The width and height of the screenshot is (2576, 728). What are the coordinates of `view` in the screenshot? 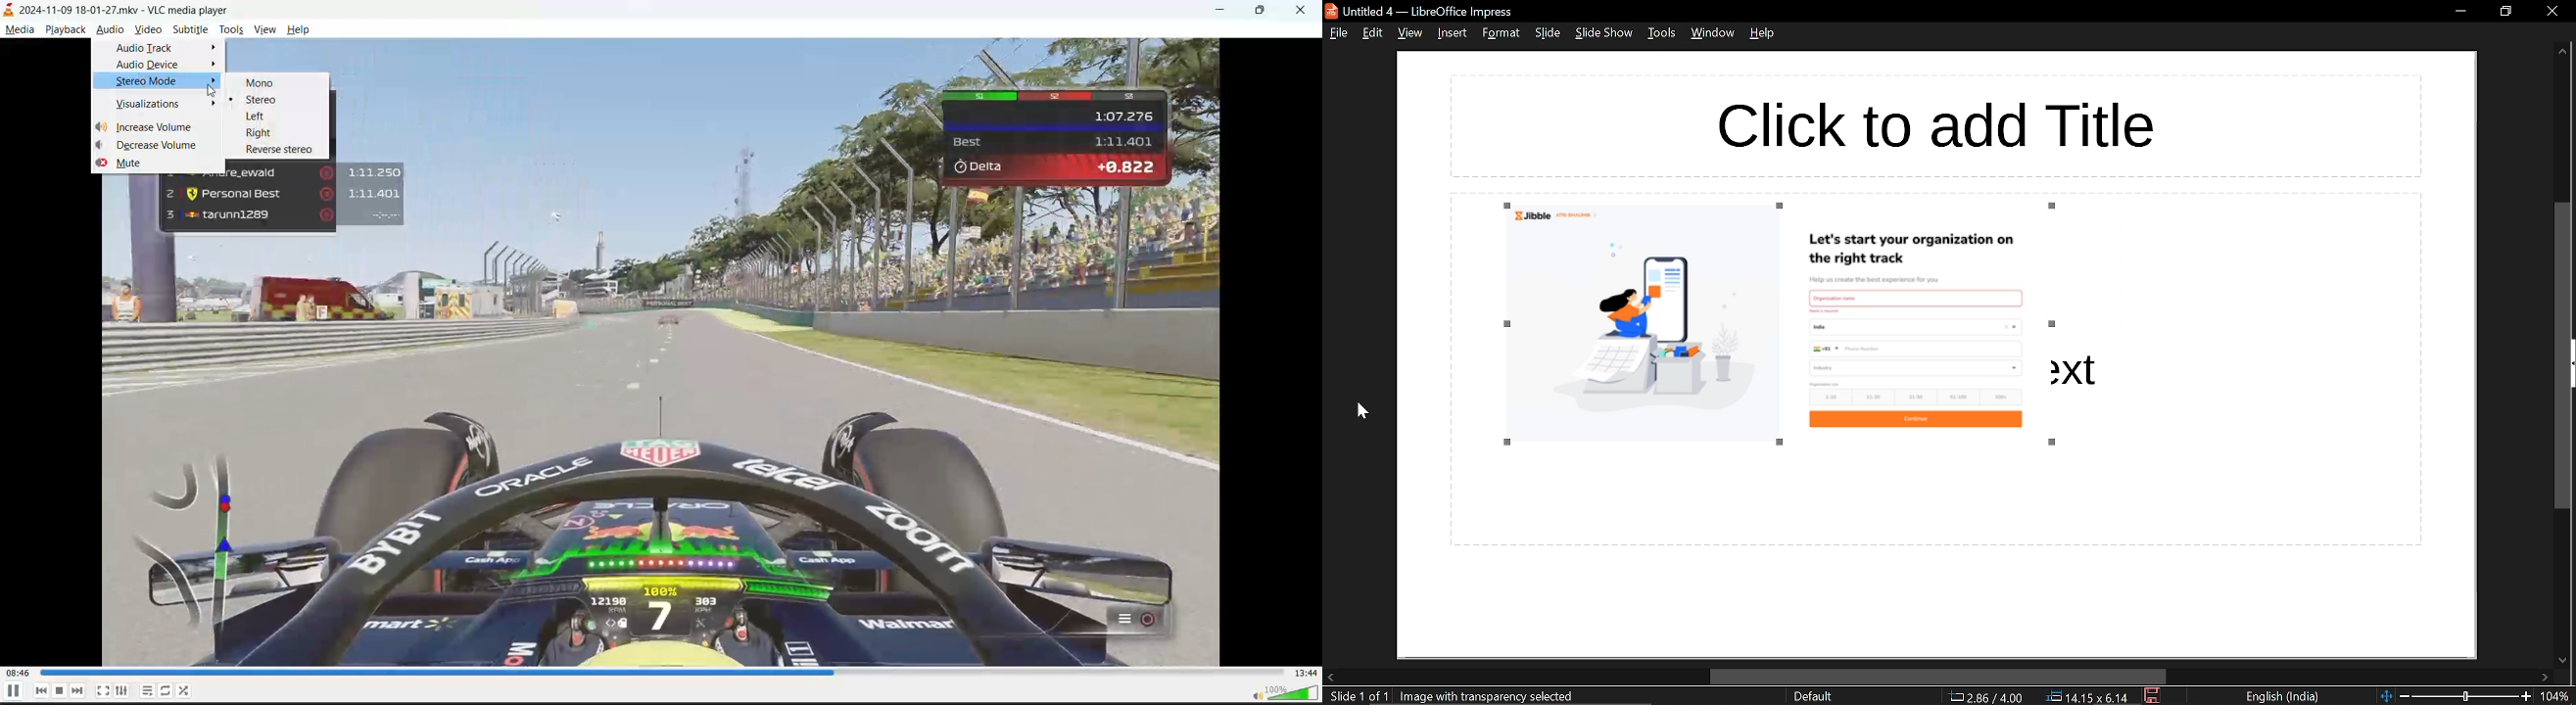 It's located at (1409, 34).